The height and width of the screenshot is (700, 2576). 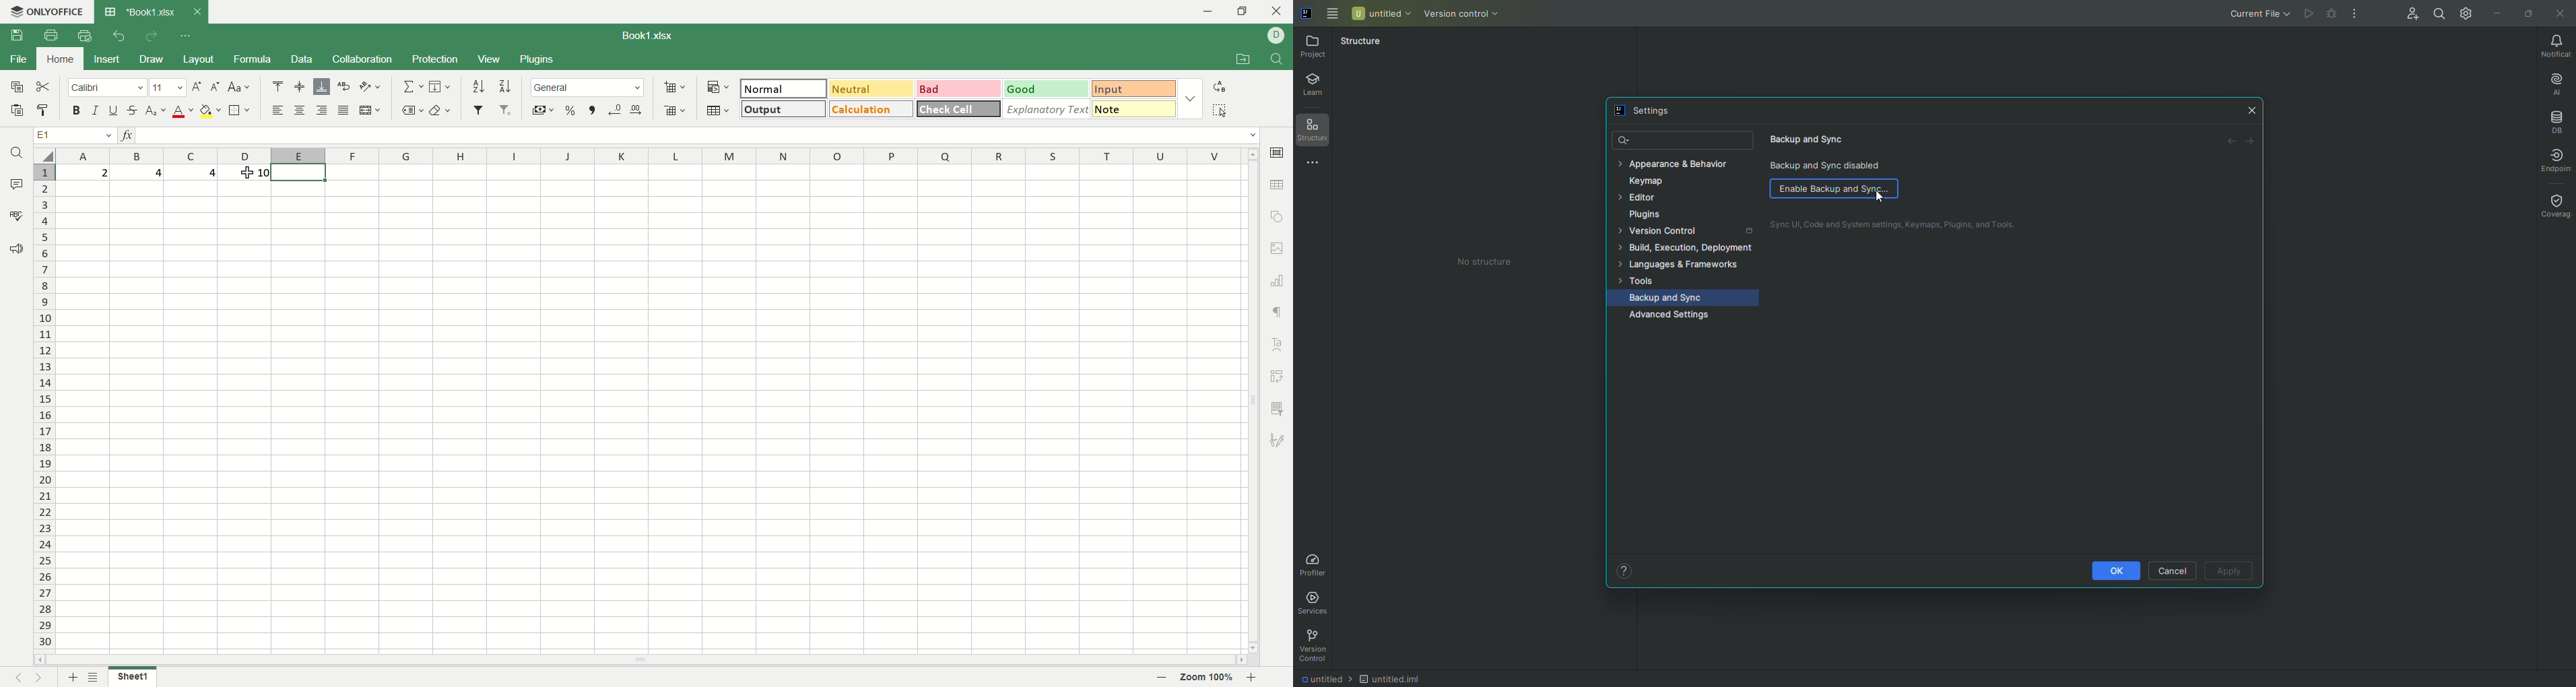 I want to click on plugins, so click(x=536, y=59).